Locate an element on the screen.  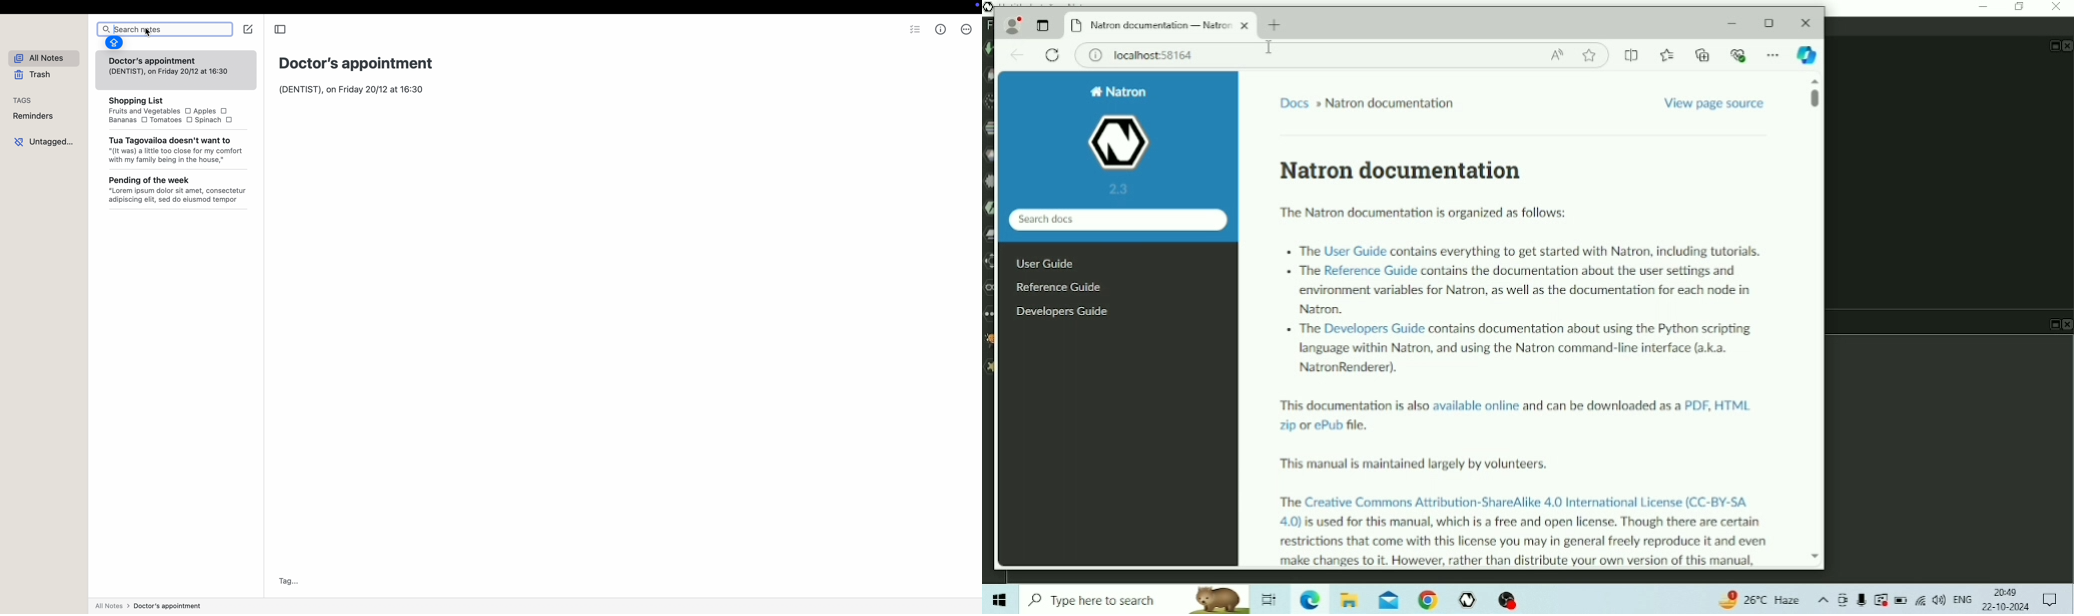
Natron is located at coordinates (1469, 598).